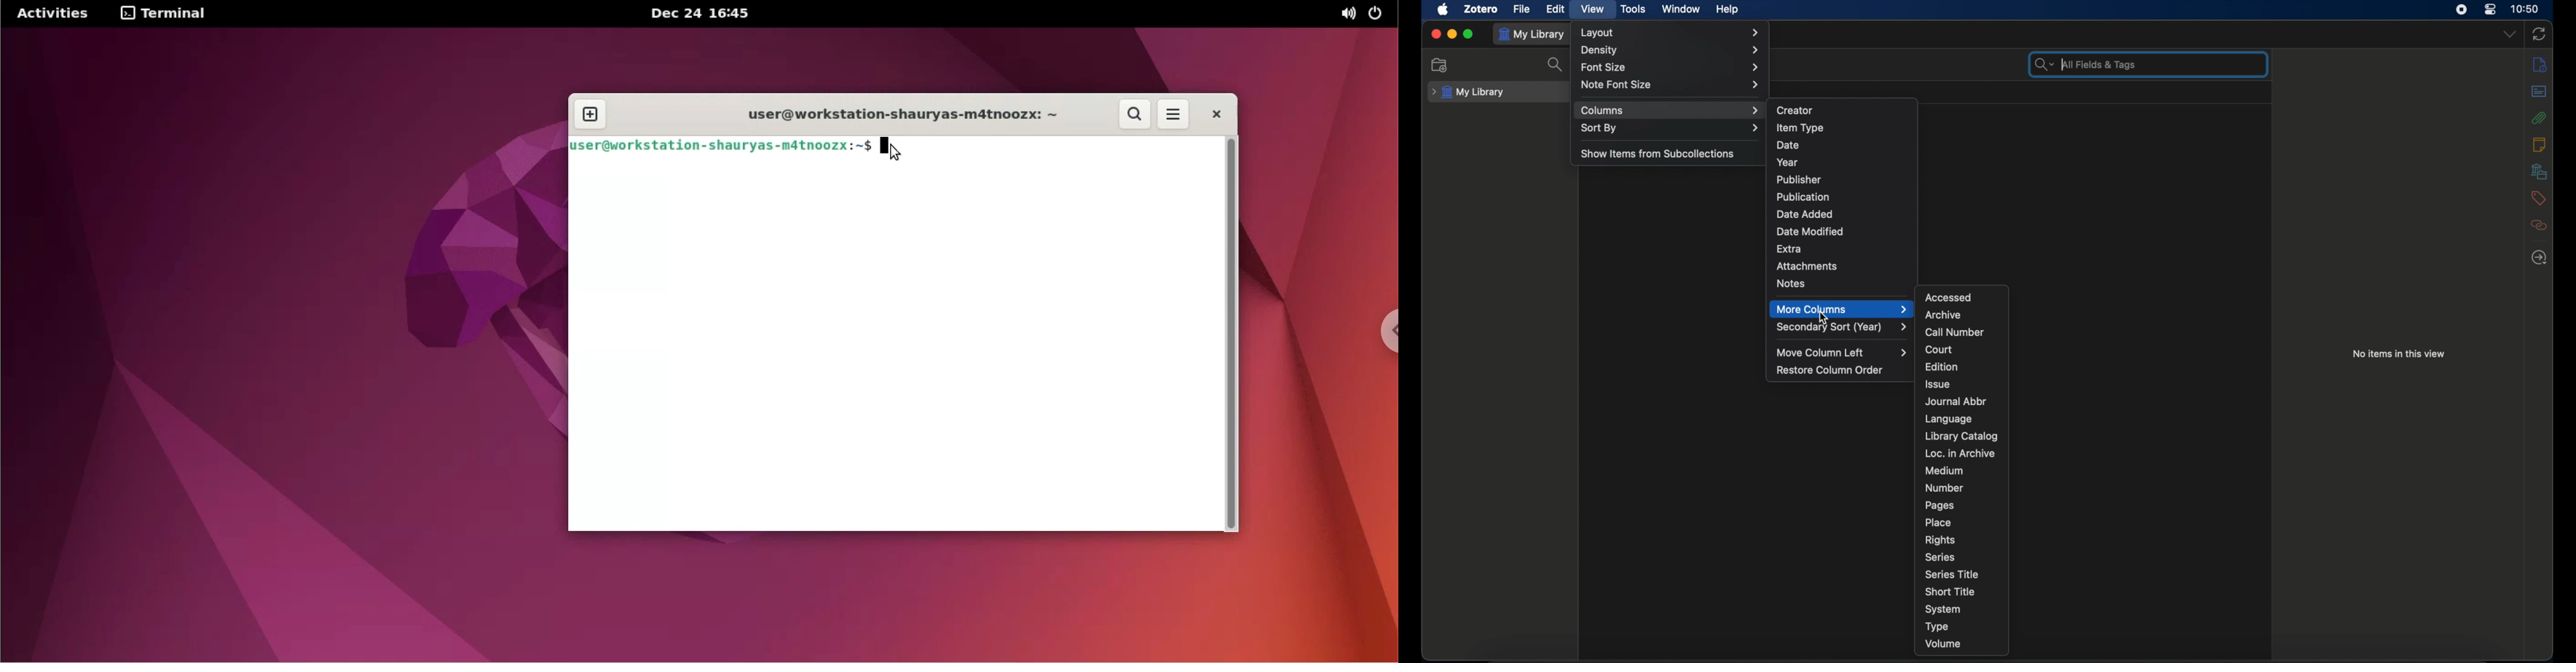  What do you see at coordinates (1593, 10) in the screenshot?
I see `view` at bounding box center [1593, 10].